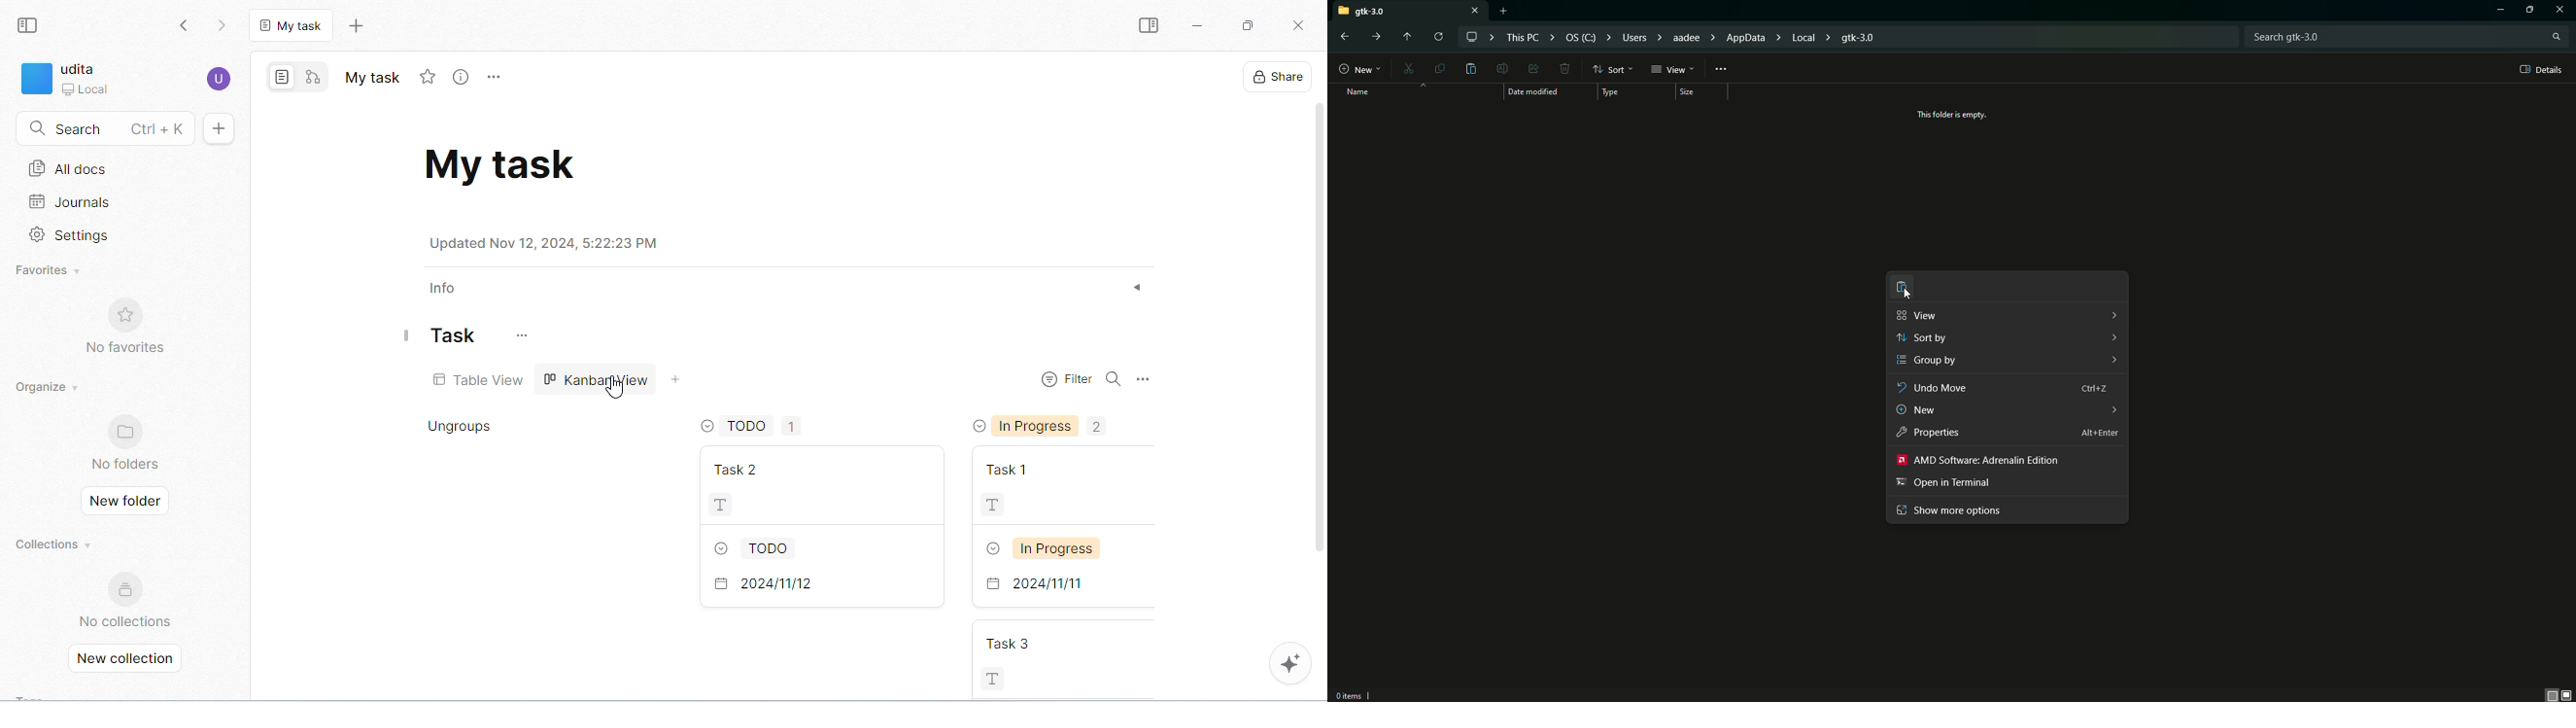 The width and height of the screenshot is (2576, 728). What do you see at coordinates (809, 467) in the screenshot?
I see `task 2` at bounding box center [809, 467].